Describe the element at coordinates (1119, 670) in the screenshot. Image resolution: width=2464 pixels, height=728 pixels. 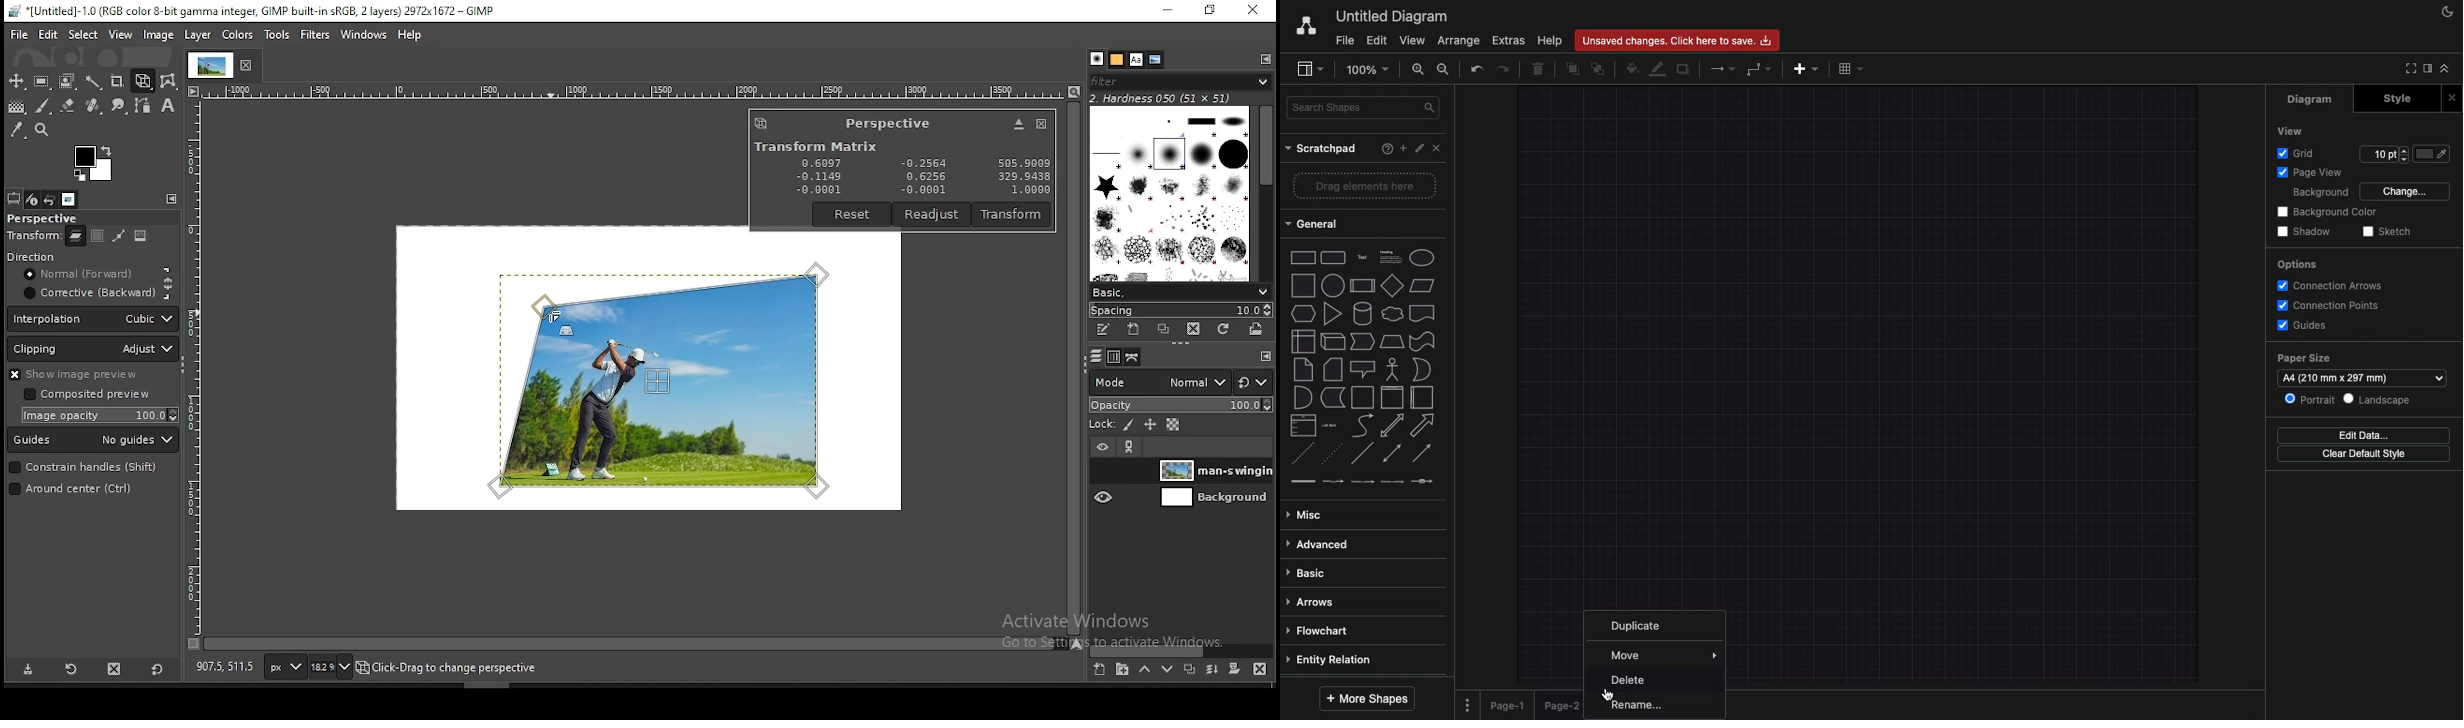
I see `new layer group` at that location.